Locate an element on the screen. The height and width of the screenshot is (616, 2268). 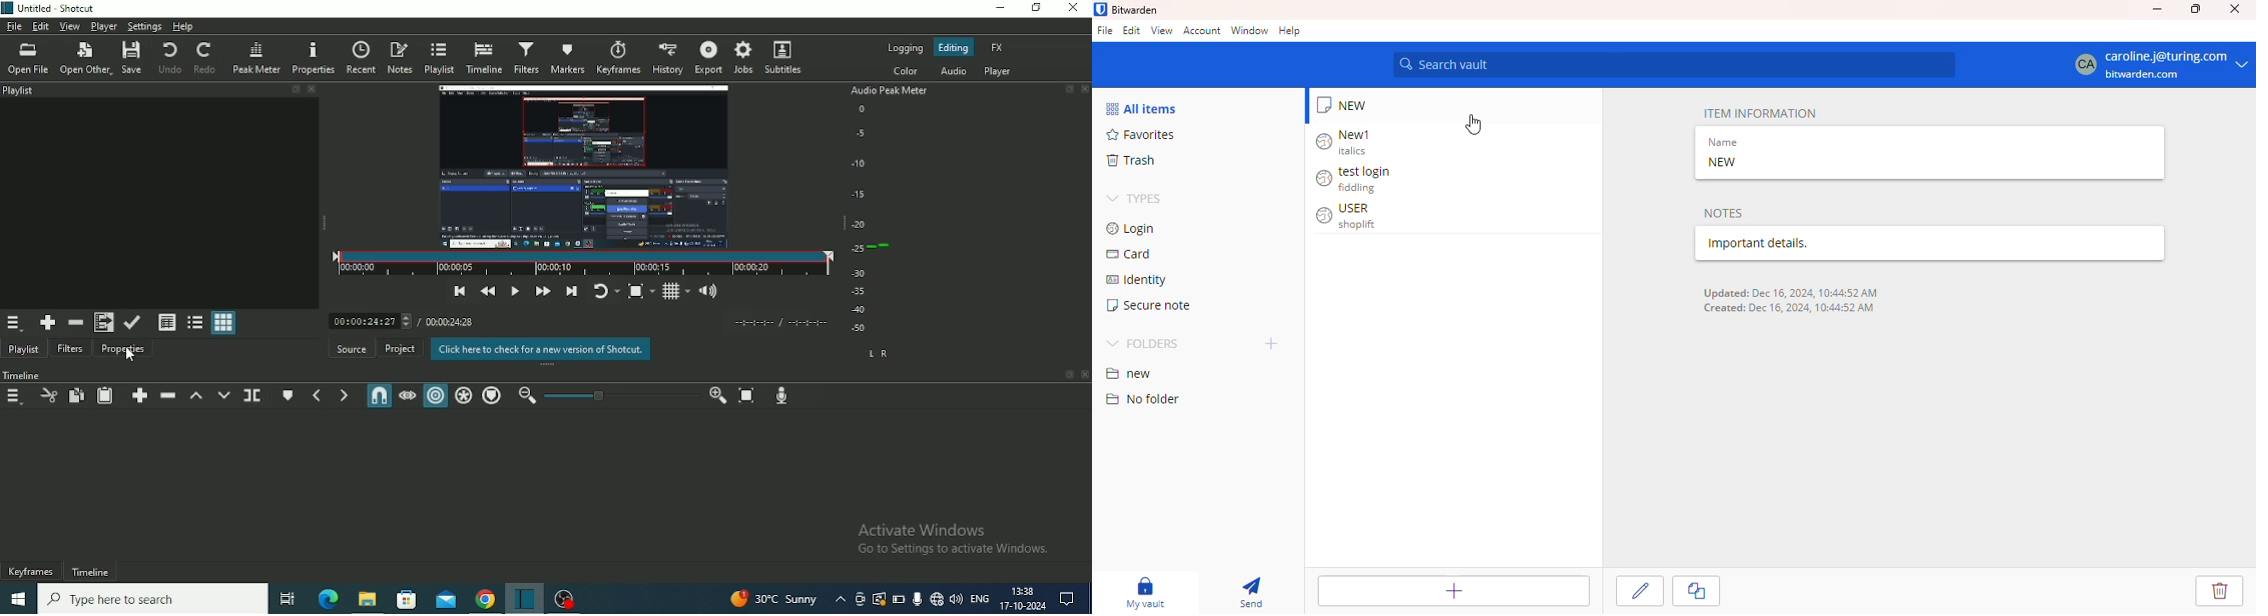
Source is located at coordinates (351, 348).